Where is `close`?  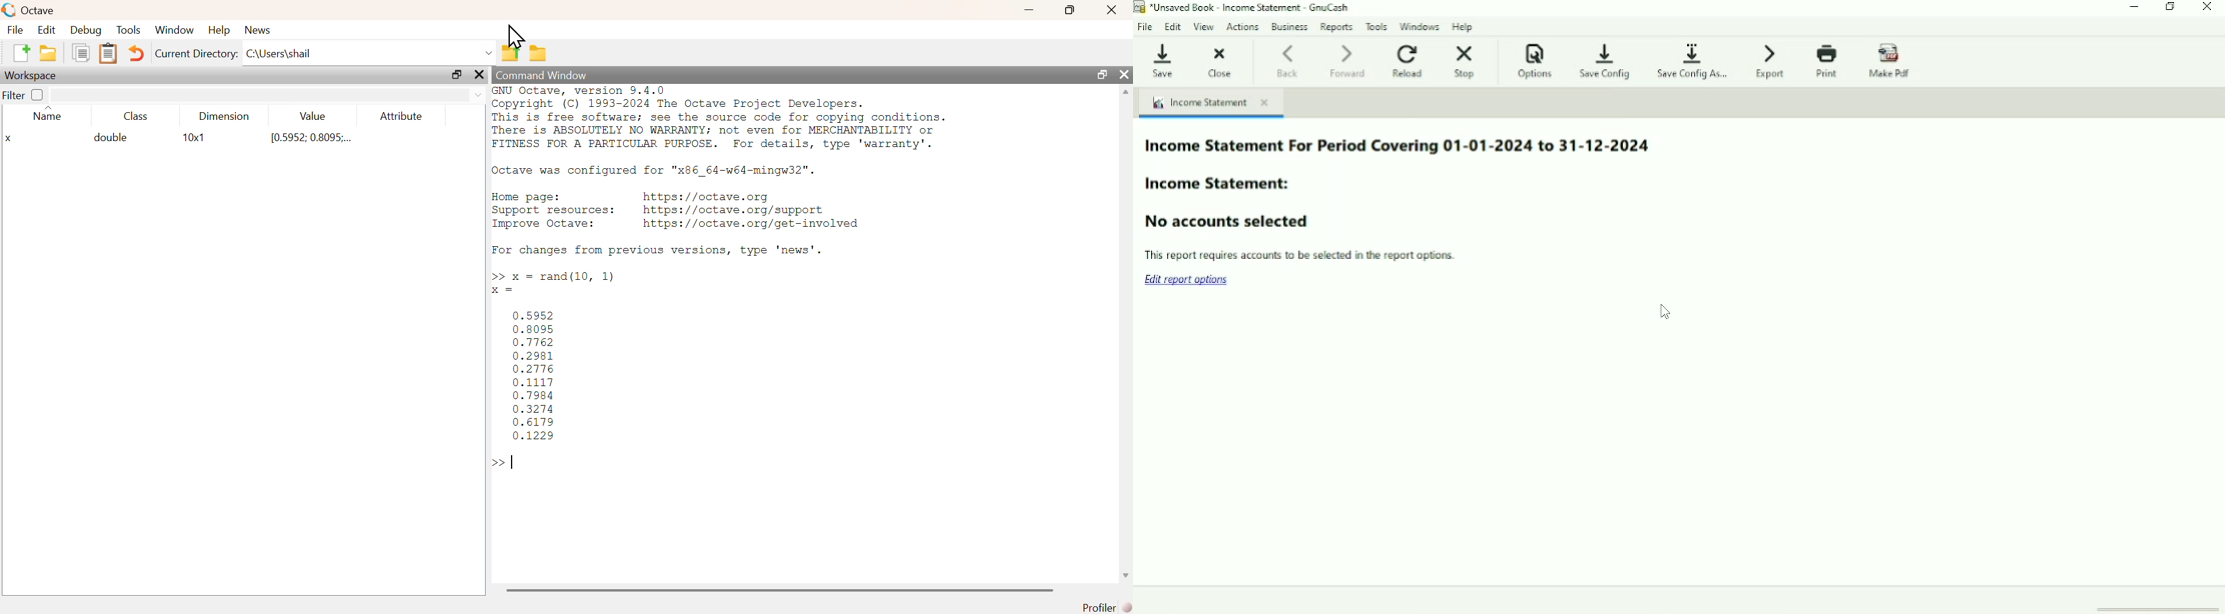
close is located at coordinates (1127, 76).